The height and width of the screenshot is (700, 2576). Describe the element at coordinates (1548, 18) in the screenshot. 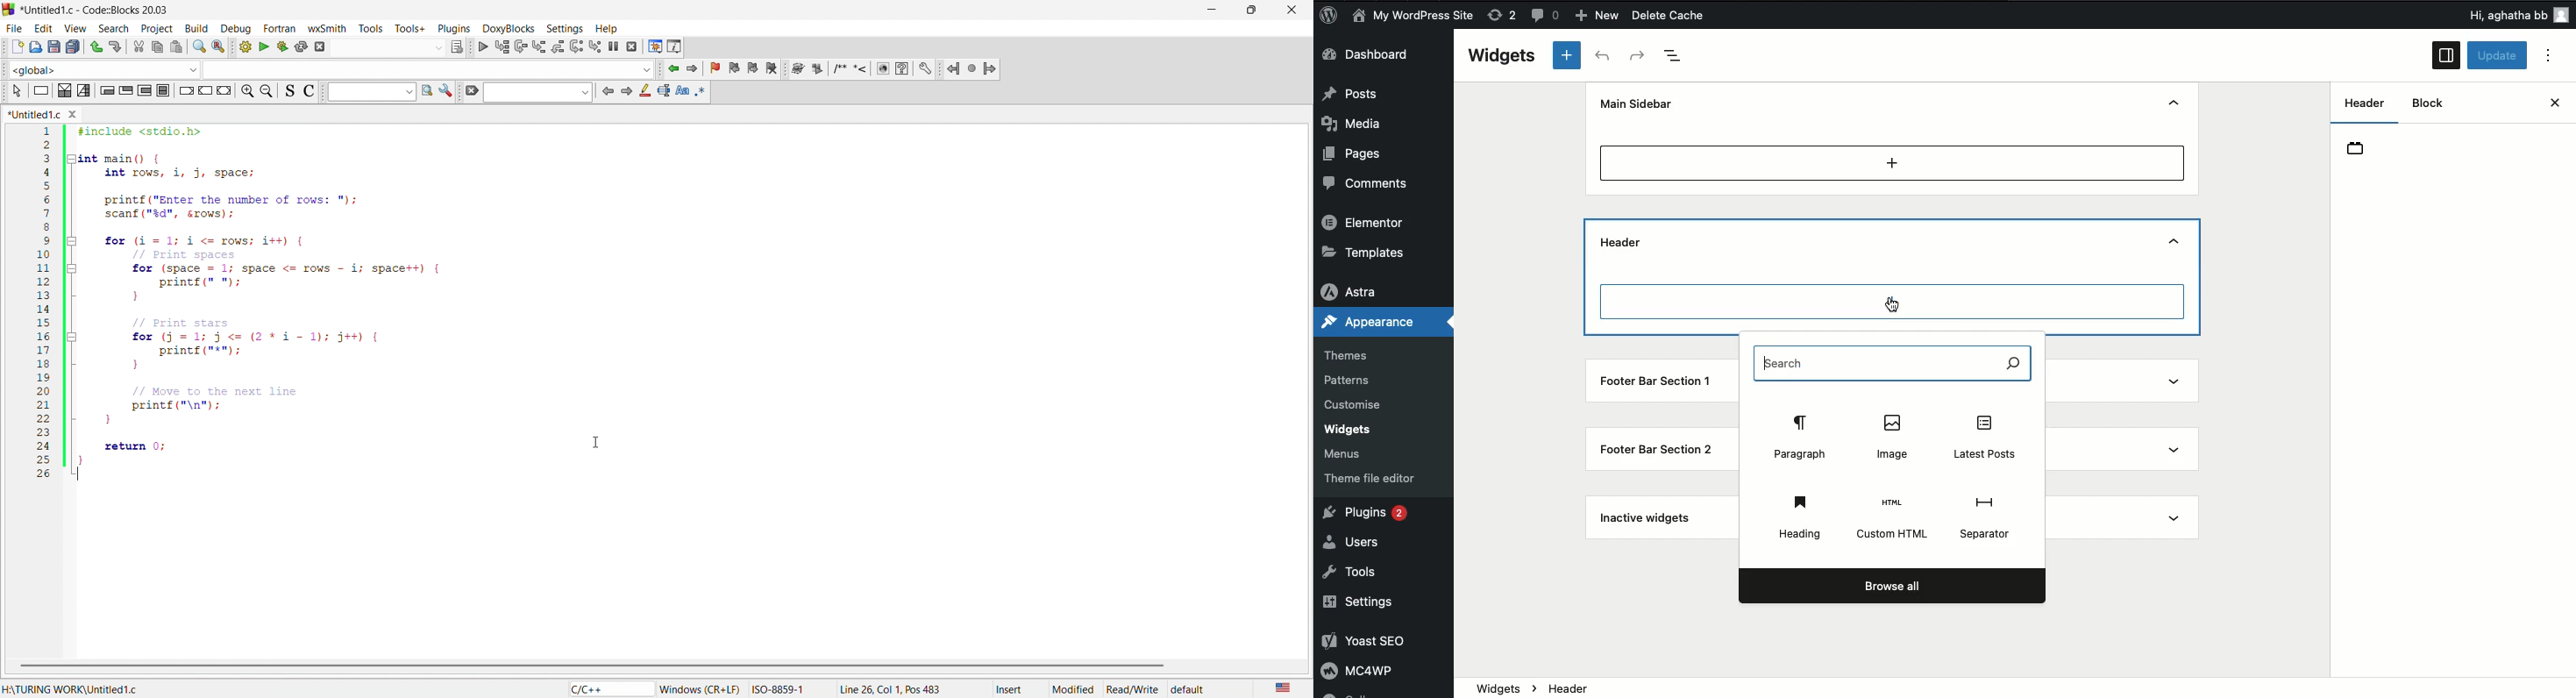

I see `` at that location.